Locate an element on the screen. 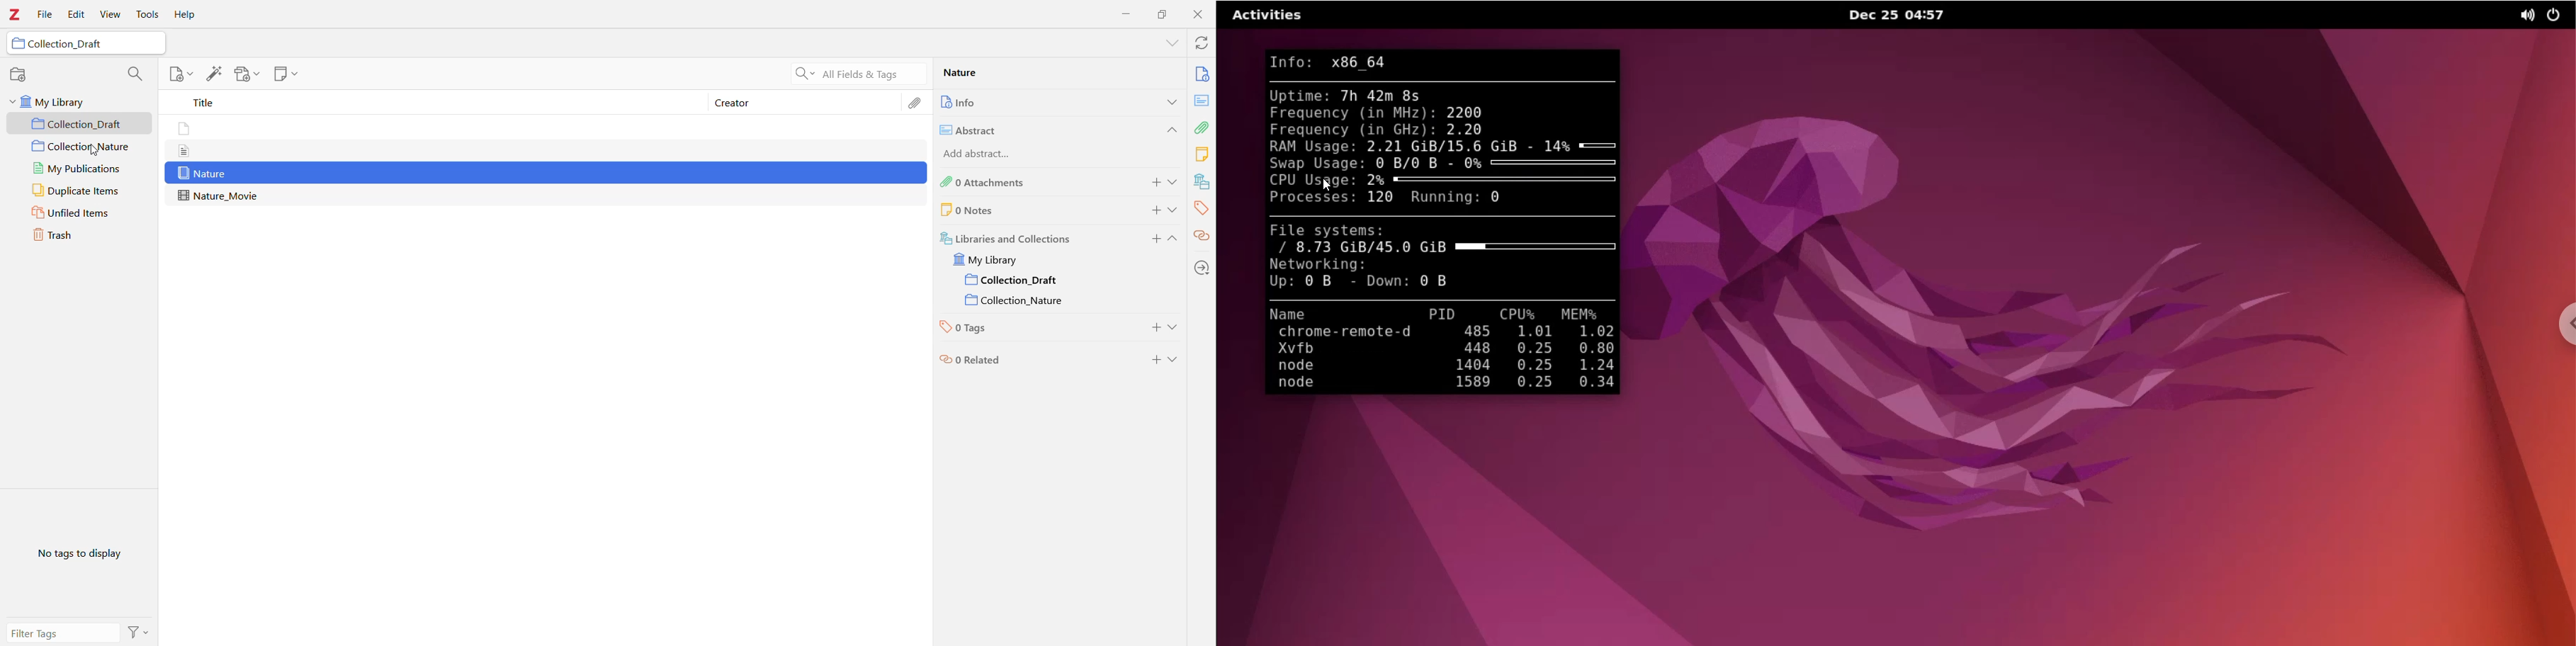 The height and width of the screenshot is (672, 2576). Creator is located at coordinates (805, 103).